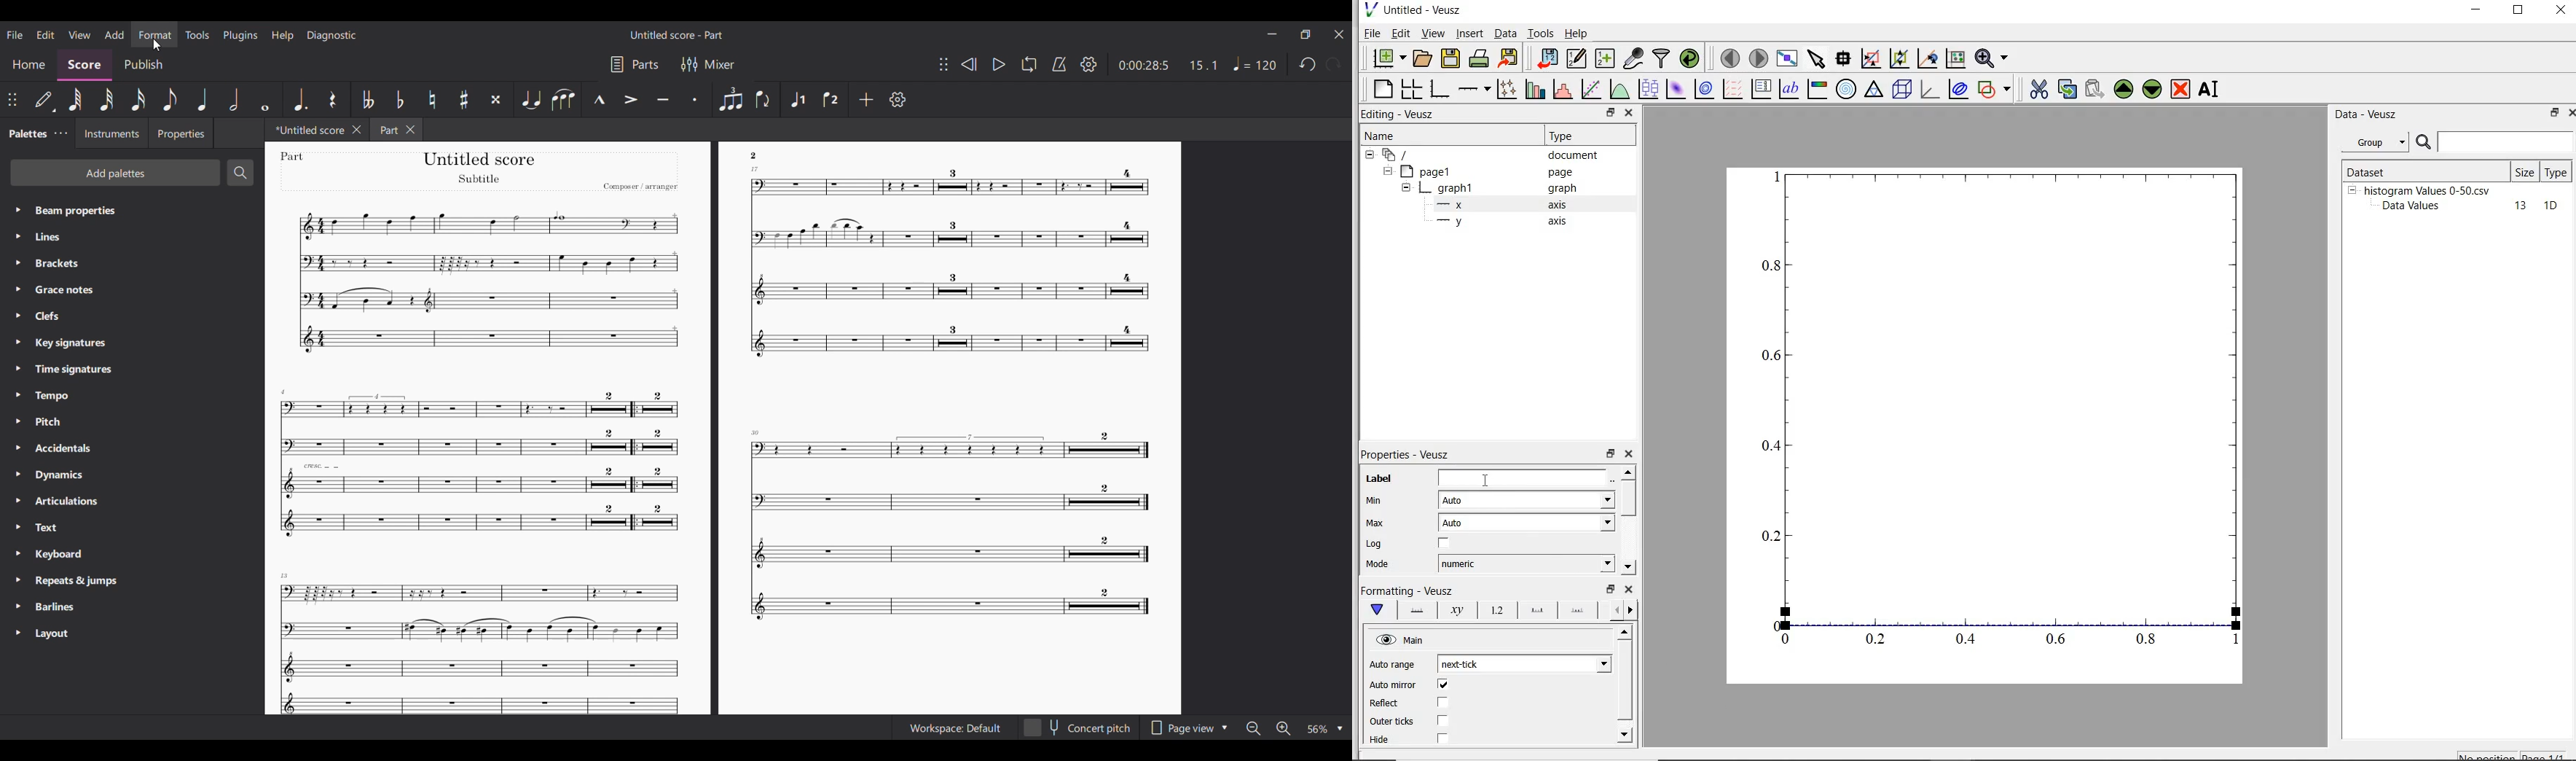 This screenshot has width=2576, height=784. Describe the element at coordinates (1442, 739) in the screenshot. I see `checkbox` at that location.